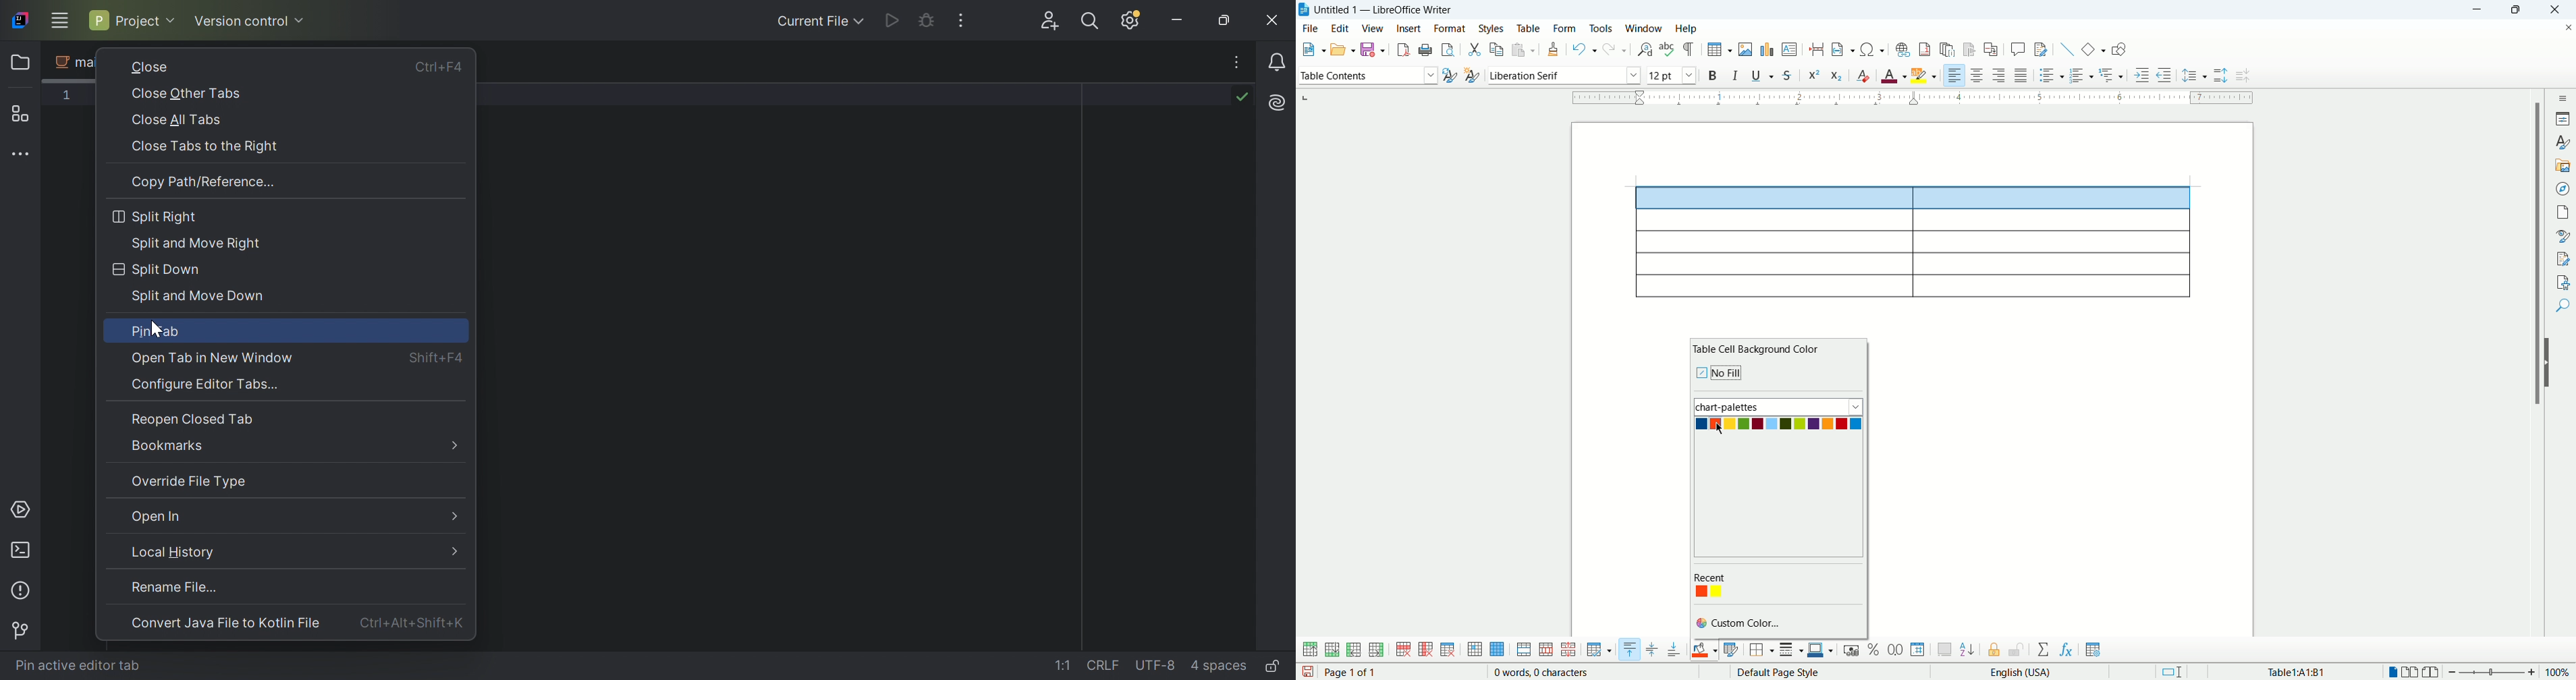 Image resolution: width=2576 pixels, height=700 pixels. Describe the element at coordinates (1675, 649) in the screenshot. I see `align bottom` at that location.